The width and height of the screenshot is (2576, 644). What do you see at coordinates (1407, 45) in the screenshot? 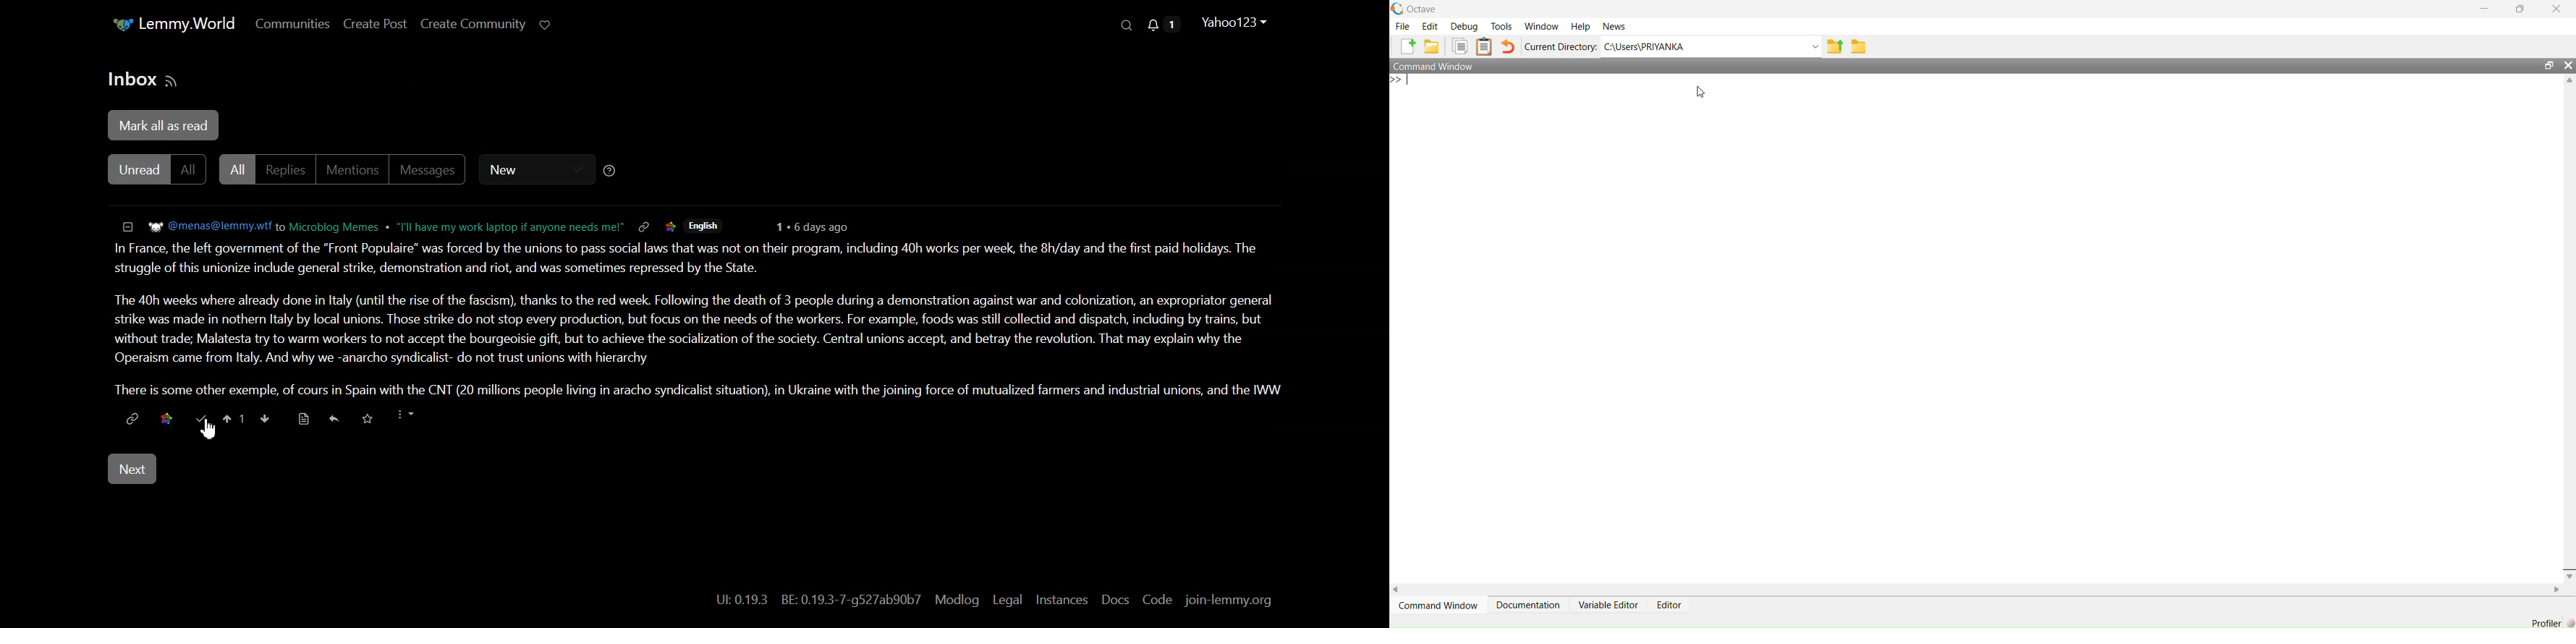
I see `New script` at bounding box center [1407, 45].